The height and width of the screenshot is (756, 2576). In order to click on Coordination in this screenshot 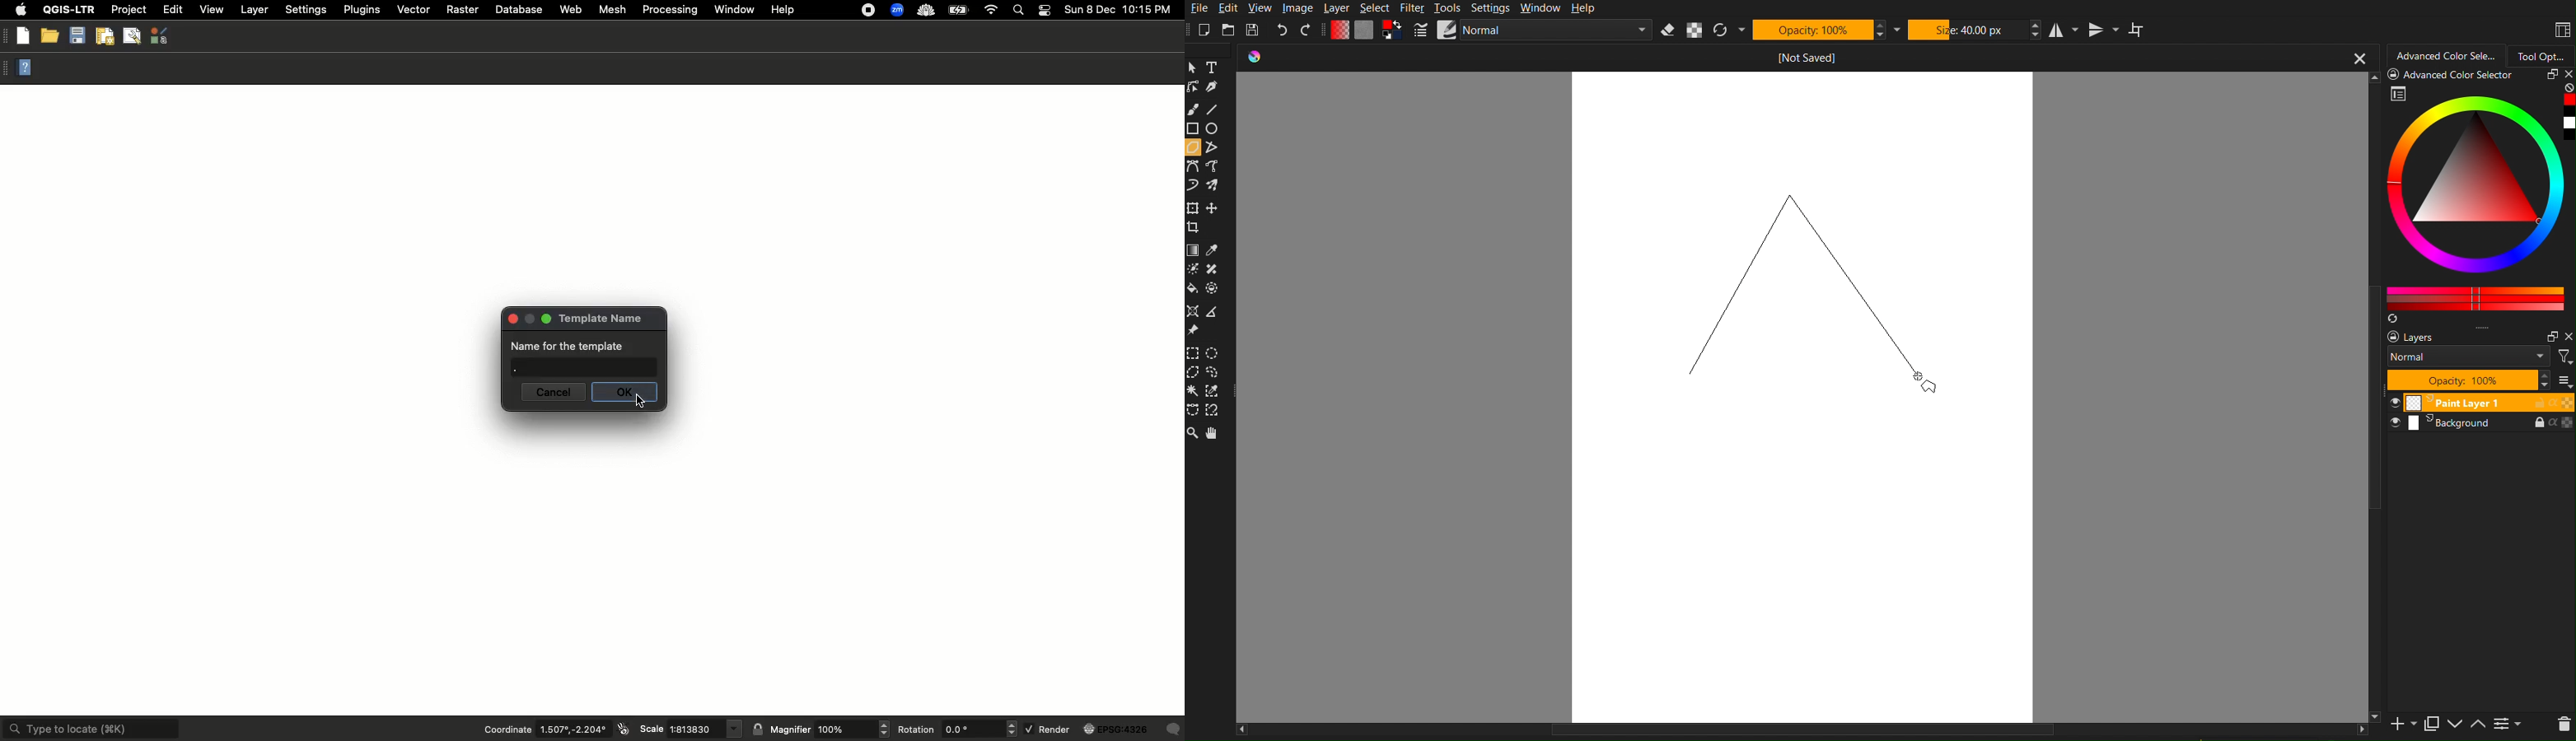, I will do `click(506, 730)`.